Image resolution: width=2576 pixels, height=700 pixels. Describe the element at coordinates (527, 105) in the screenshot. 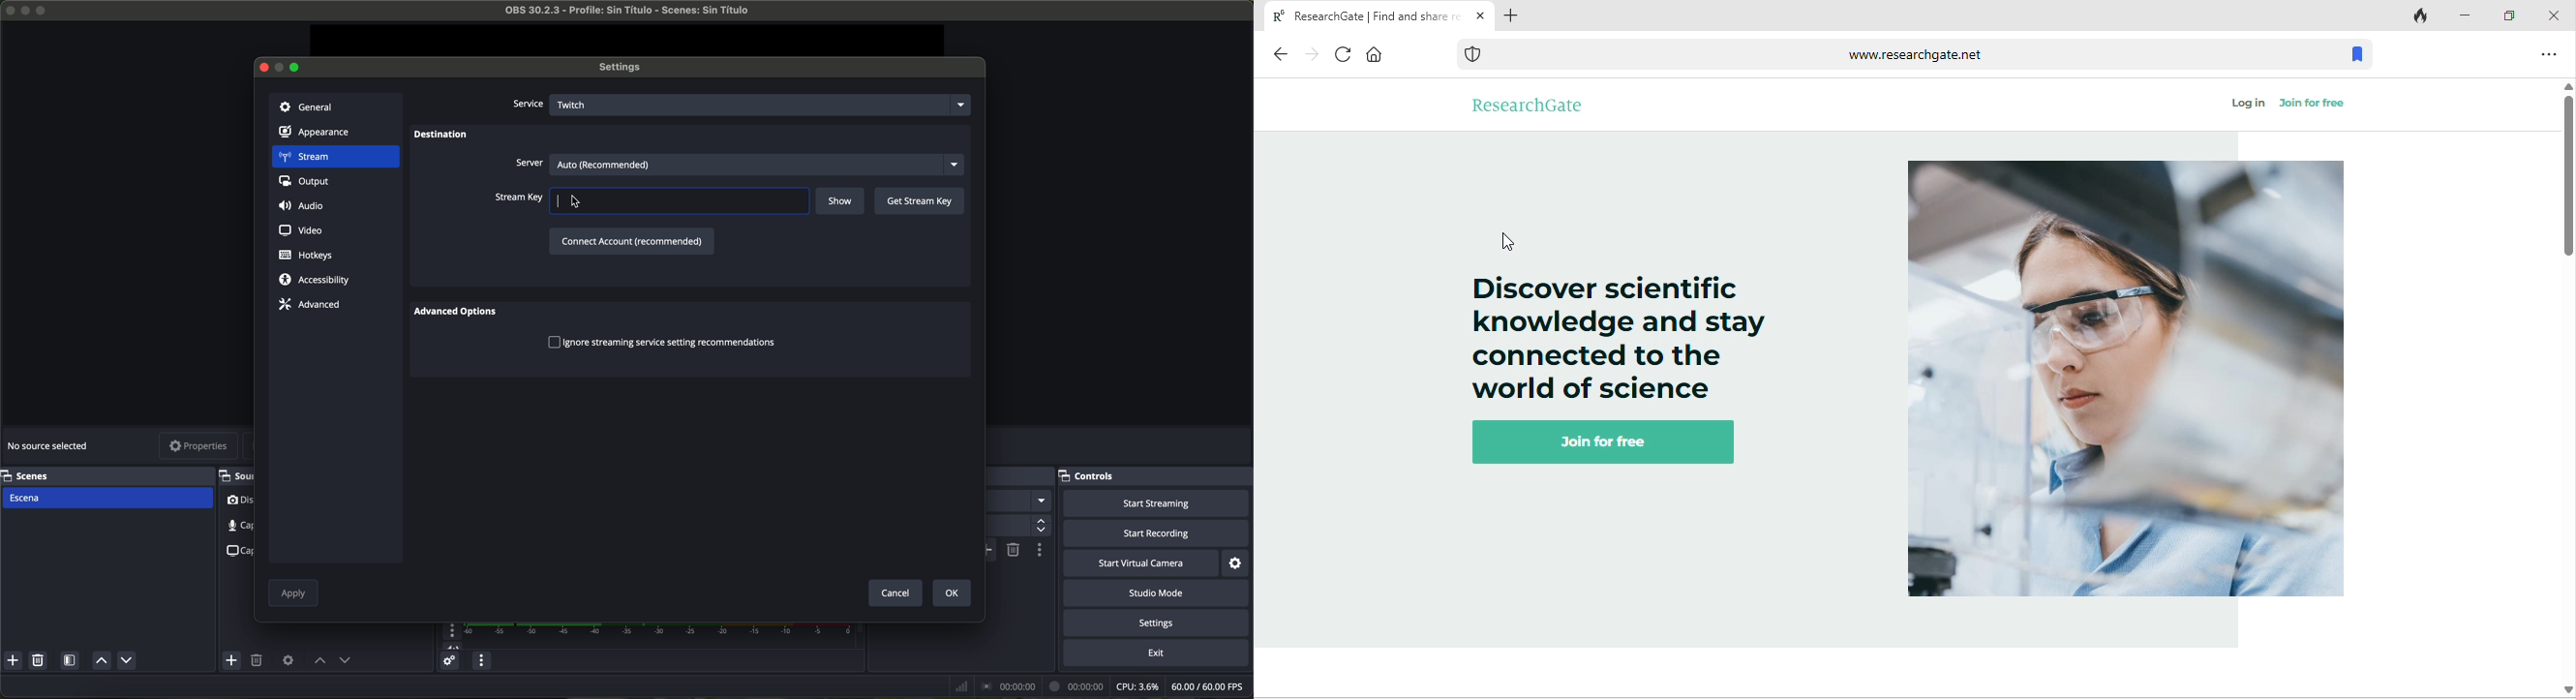

I see `service` at that location.